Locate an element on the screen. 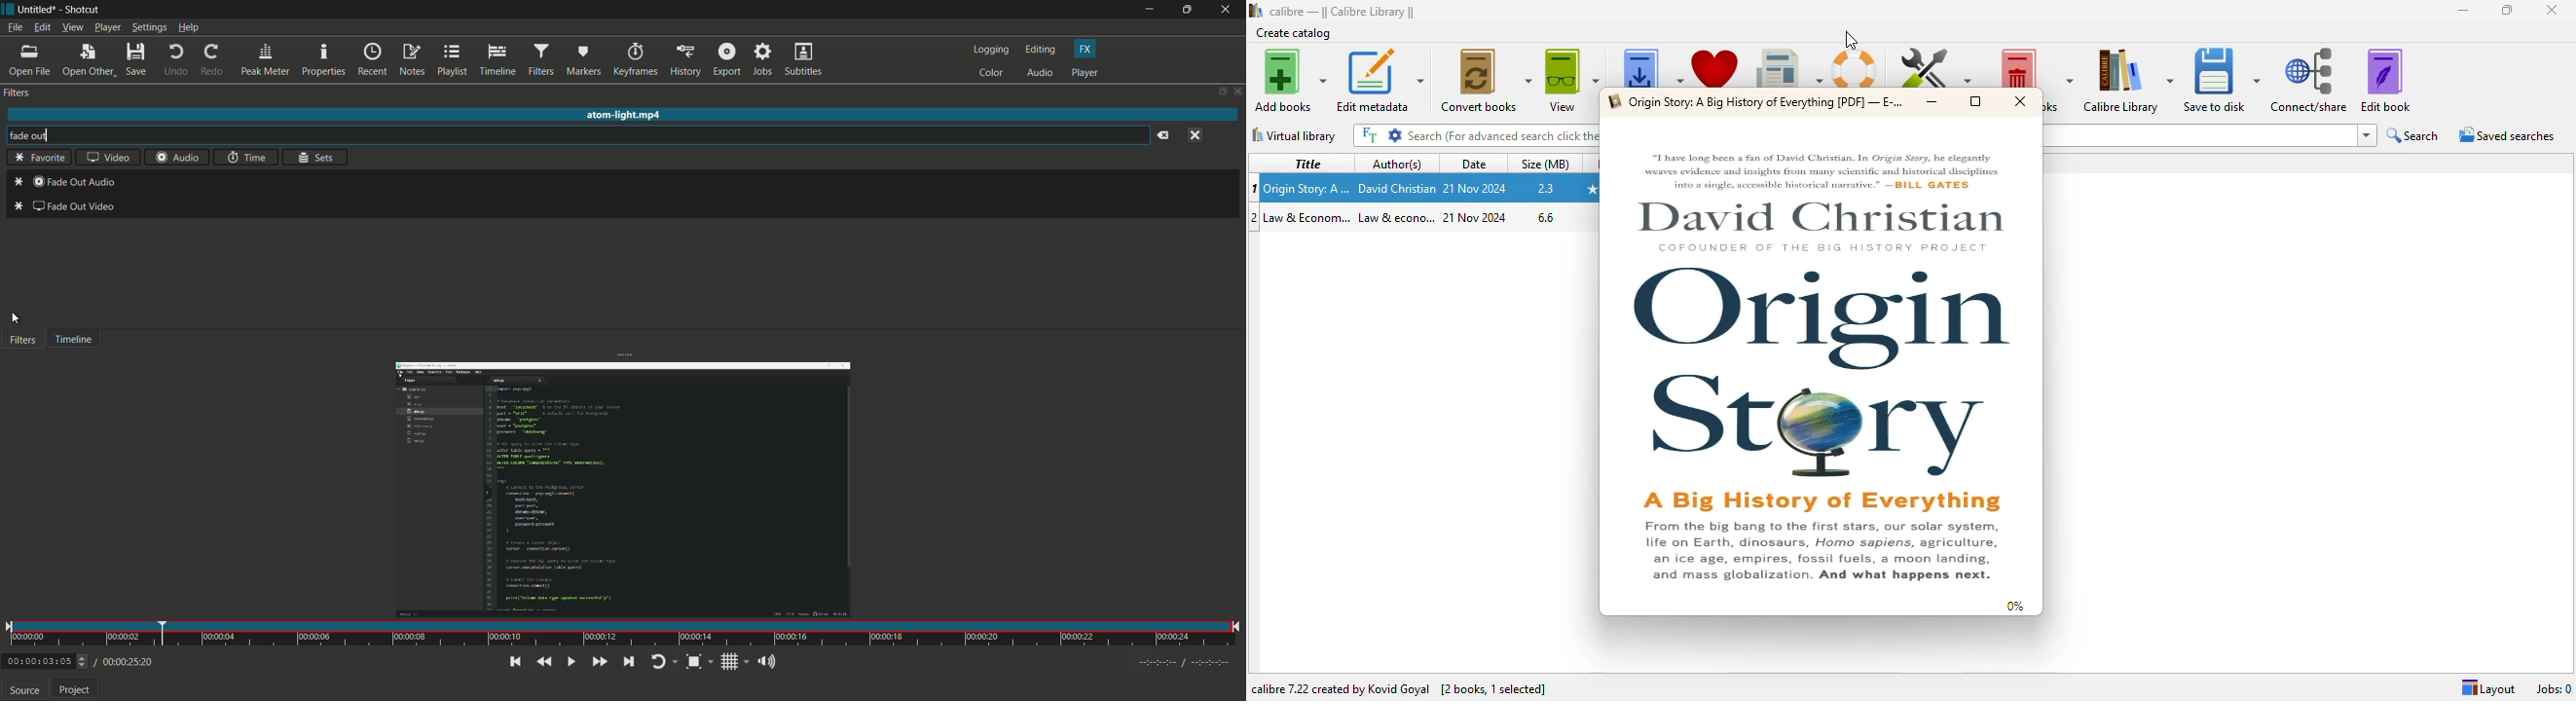  skip to the next point is located at coordinates (628, 661).